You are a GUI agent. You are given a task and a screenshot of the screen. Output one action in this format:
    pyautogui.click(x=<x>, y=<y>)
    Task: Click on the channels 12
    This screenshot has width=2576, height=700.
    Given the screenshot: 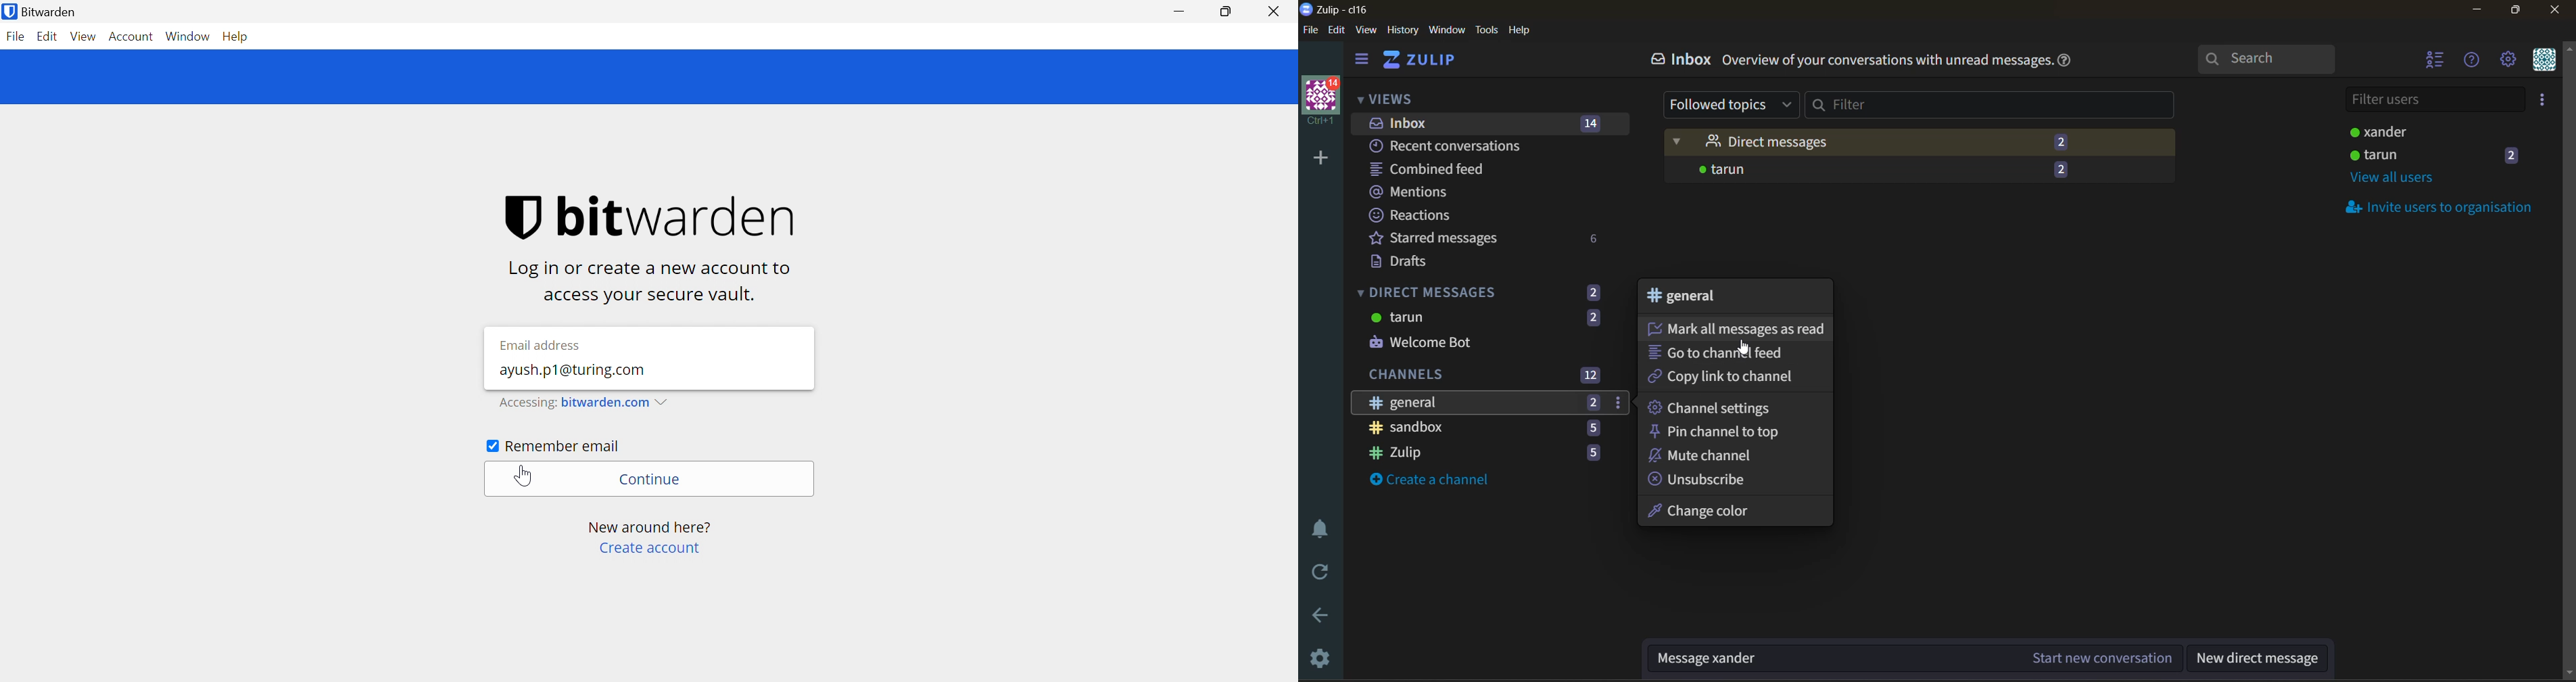 What is the action you would take?
    pyautogui.click(x=1485, y=376)
    